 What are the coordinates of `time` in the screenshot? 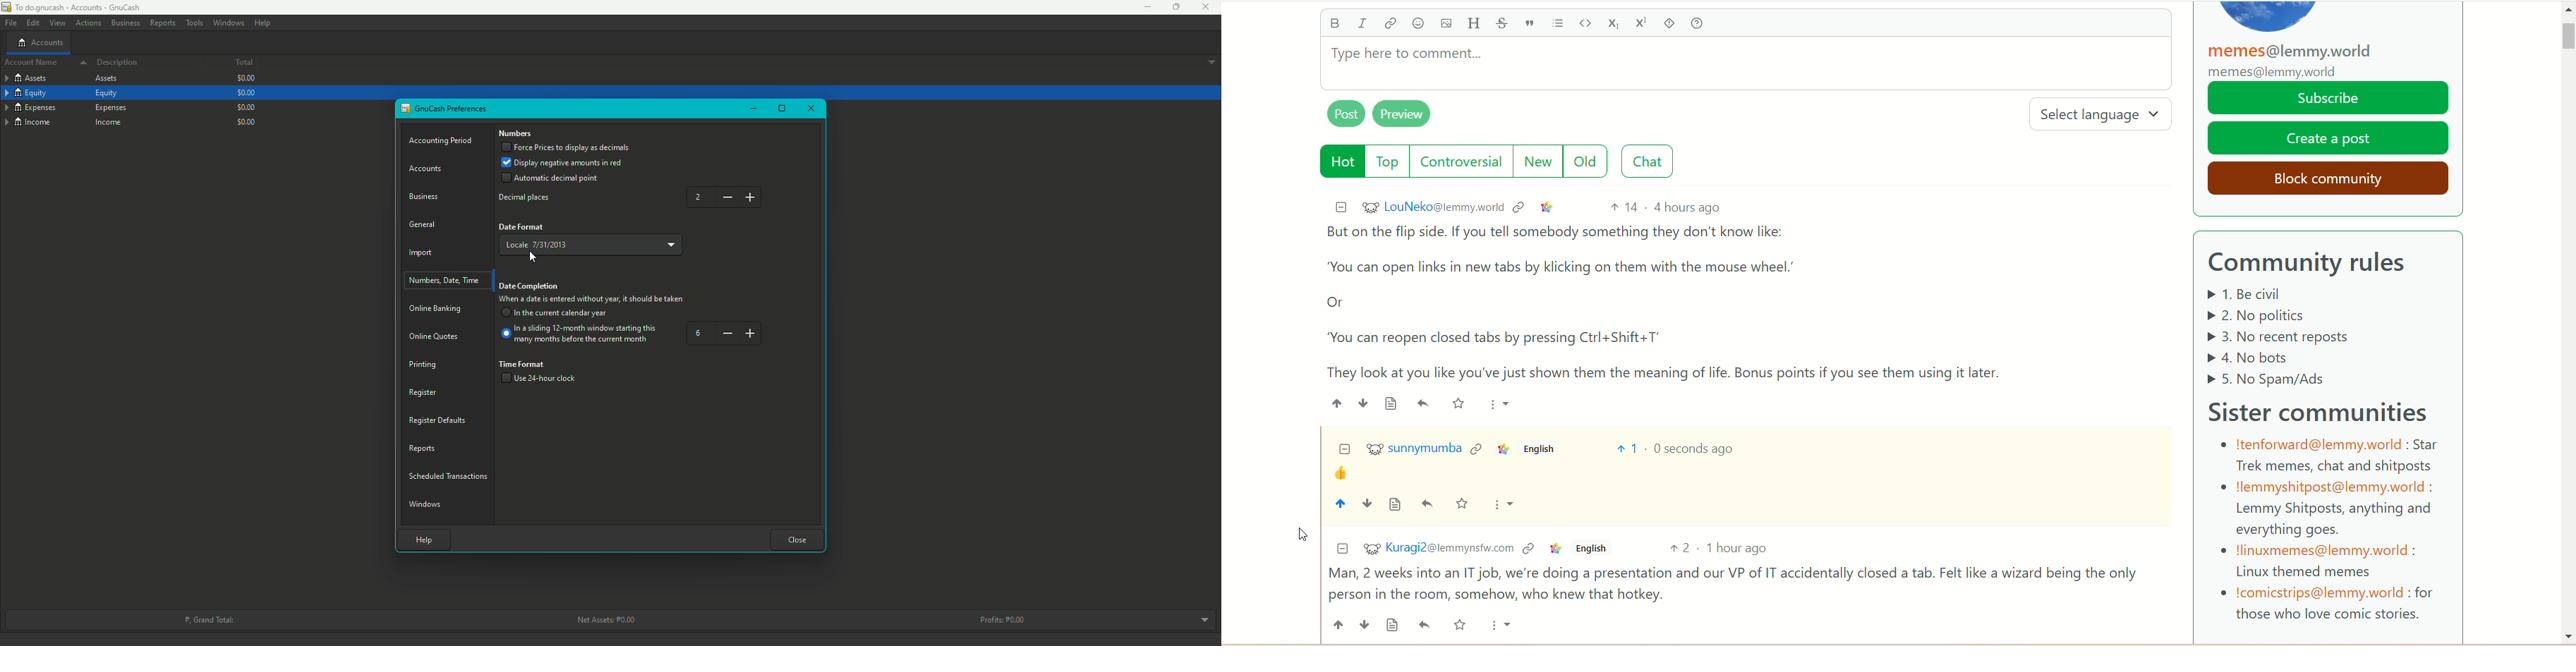 It's located at (1680, 446).